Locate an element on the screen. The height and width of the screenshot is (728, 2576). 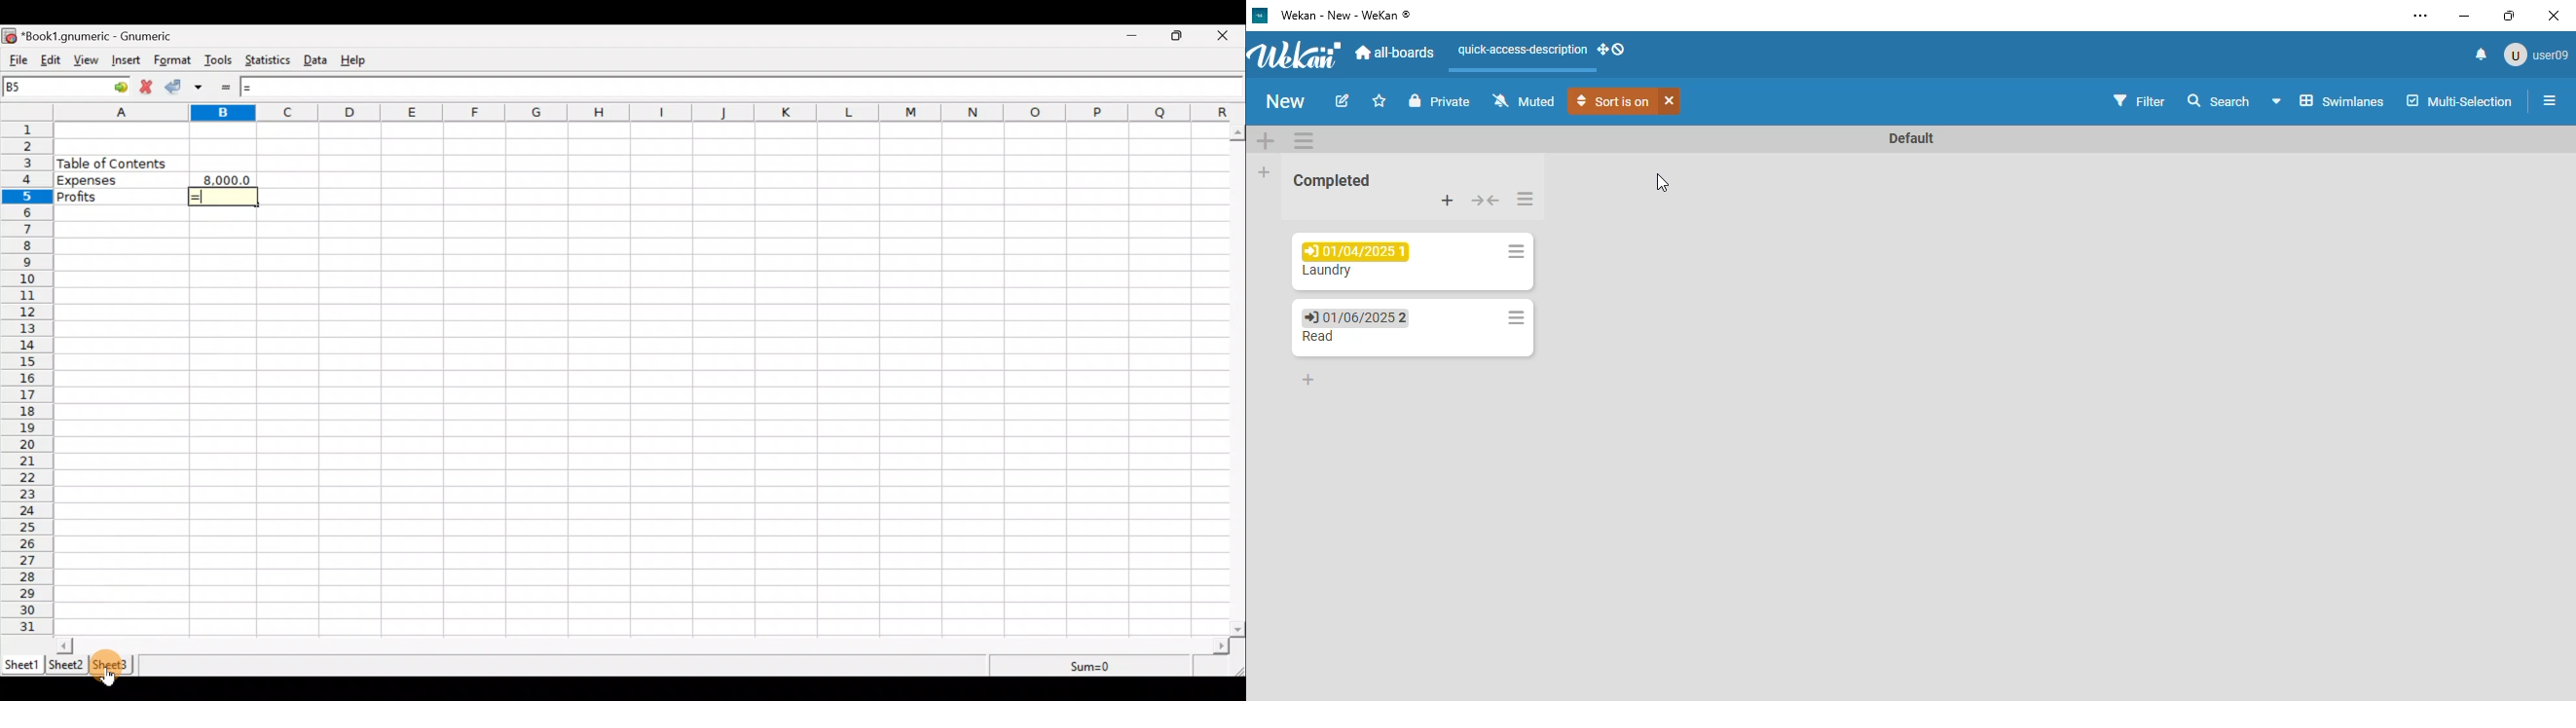
search is located at coordinates (2218, 99).